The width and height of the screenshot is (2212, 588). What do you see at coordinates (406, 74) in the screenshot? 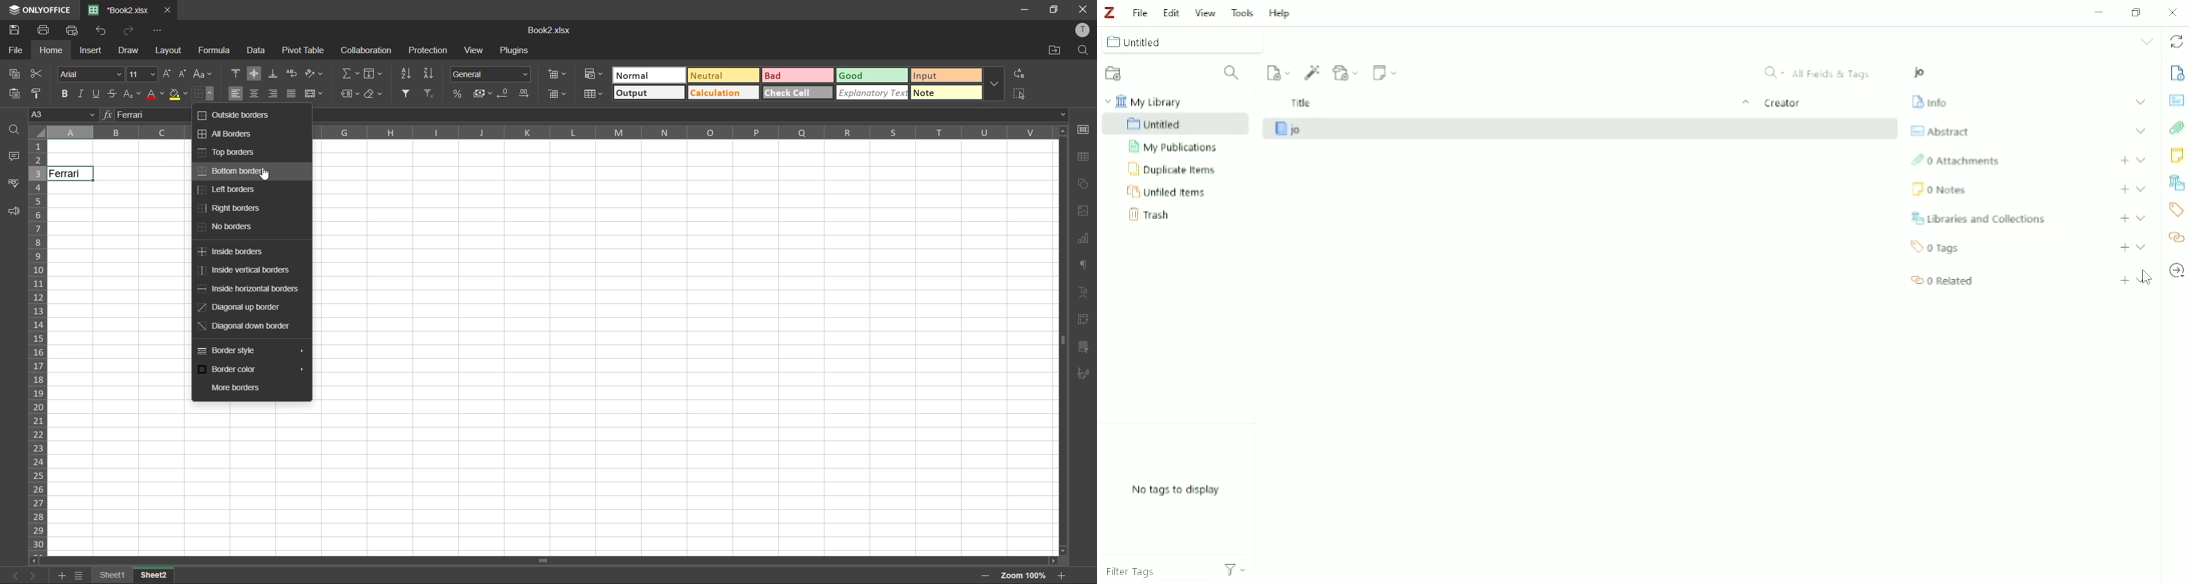
I see `sort ascending` at bounding box center [406, 74].